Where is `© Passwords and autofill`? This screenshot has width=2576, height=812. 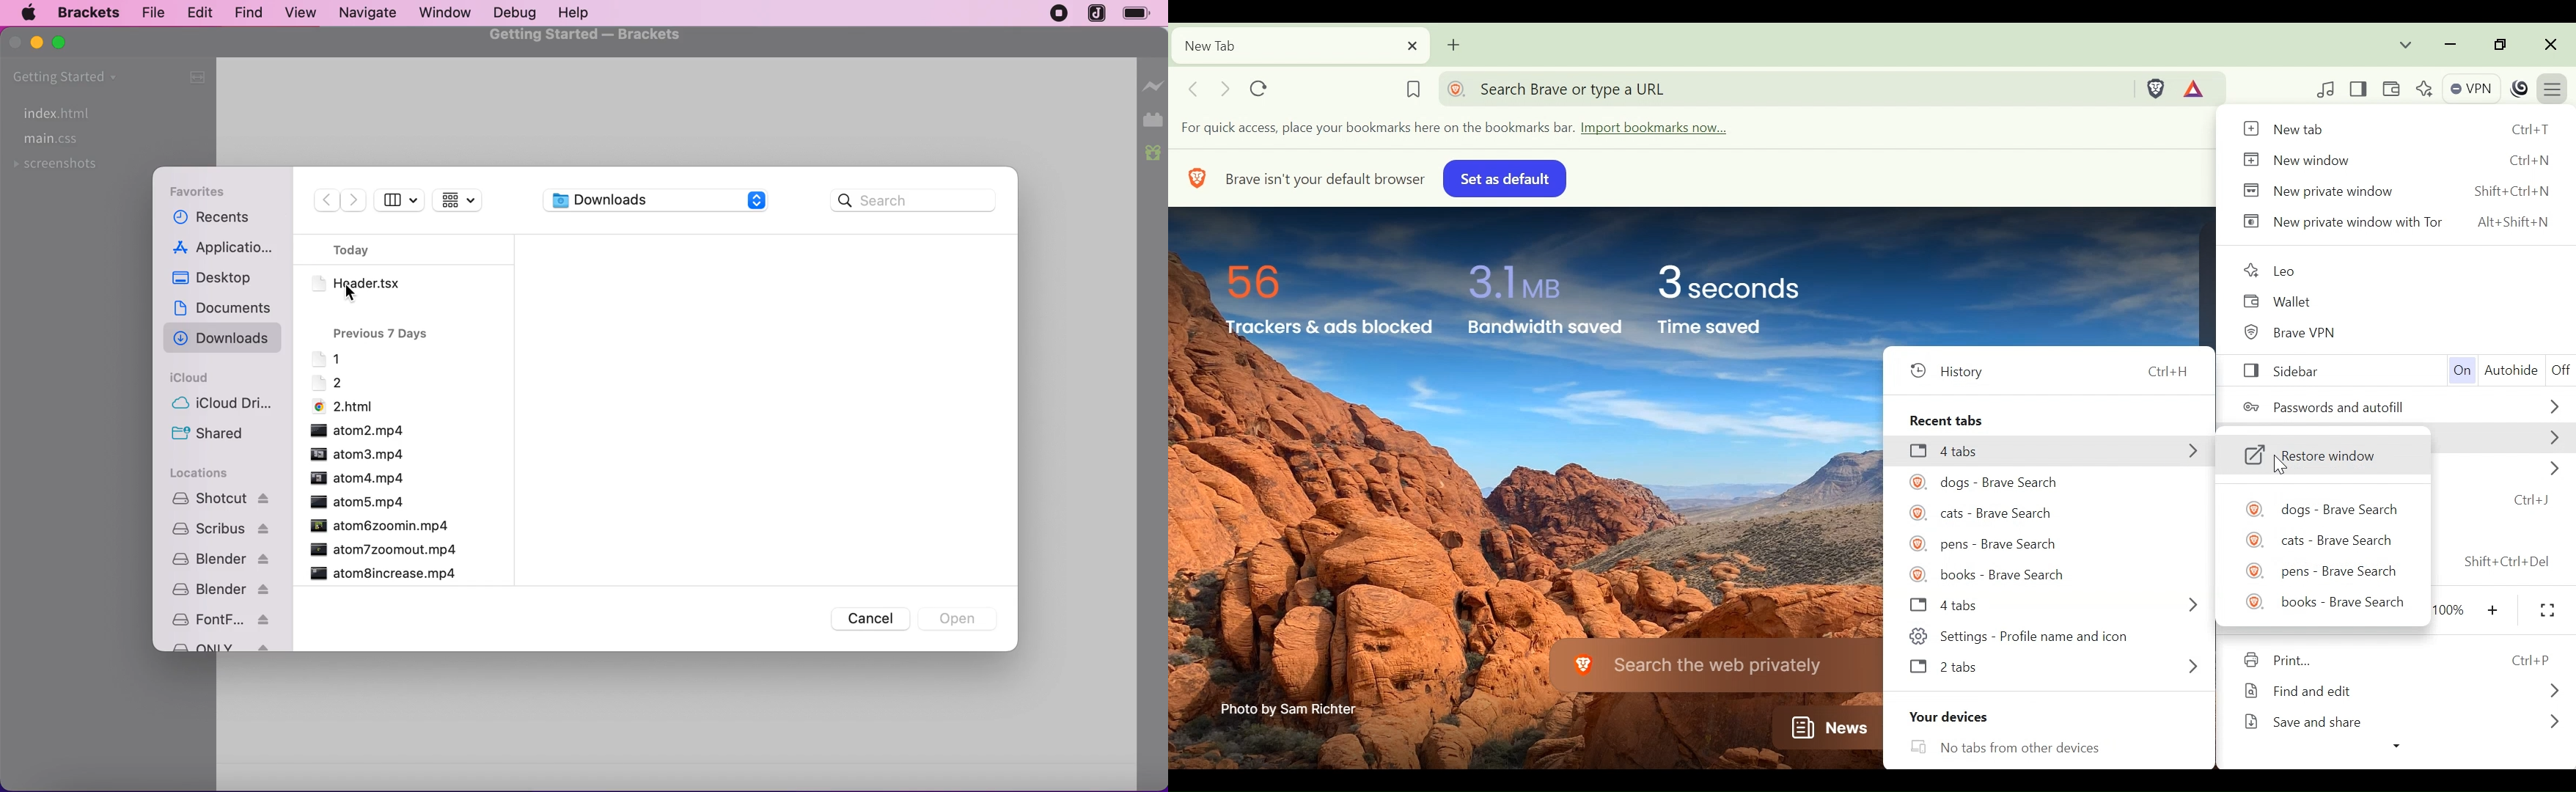
© Passwords and autofill is located at coordinates (2328, 407).